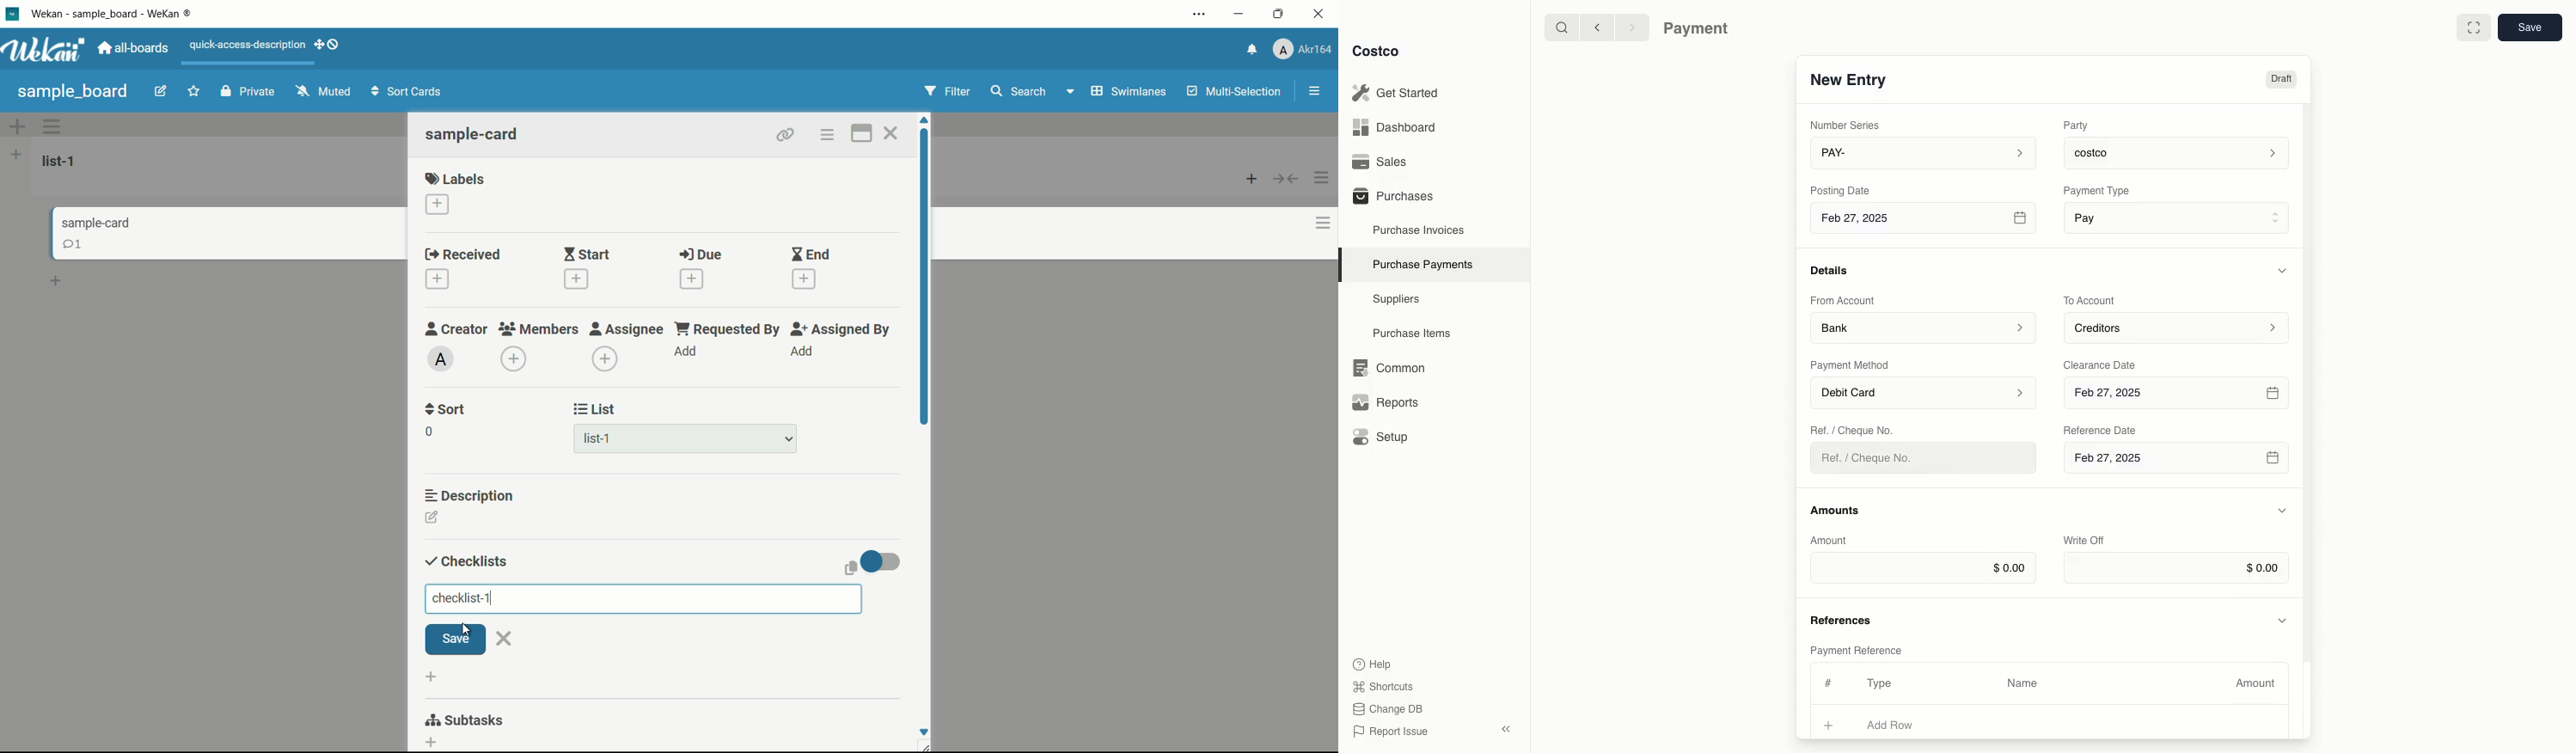 The image size is (2576, 756). I want to click on  Muted, so click(325, 91).